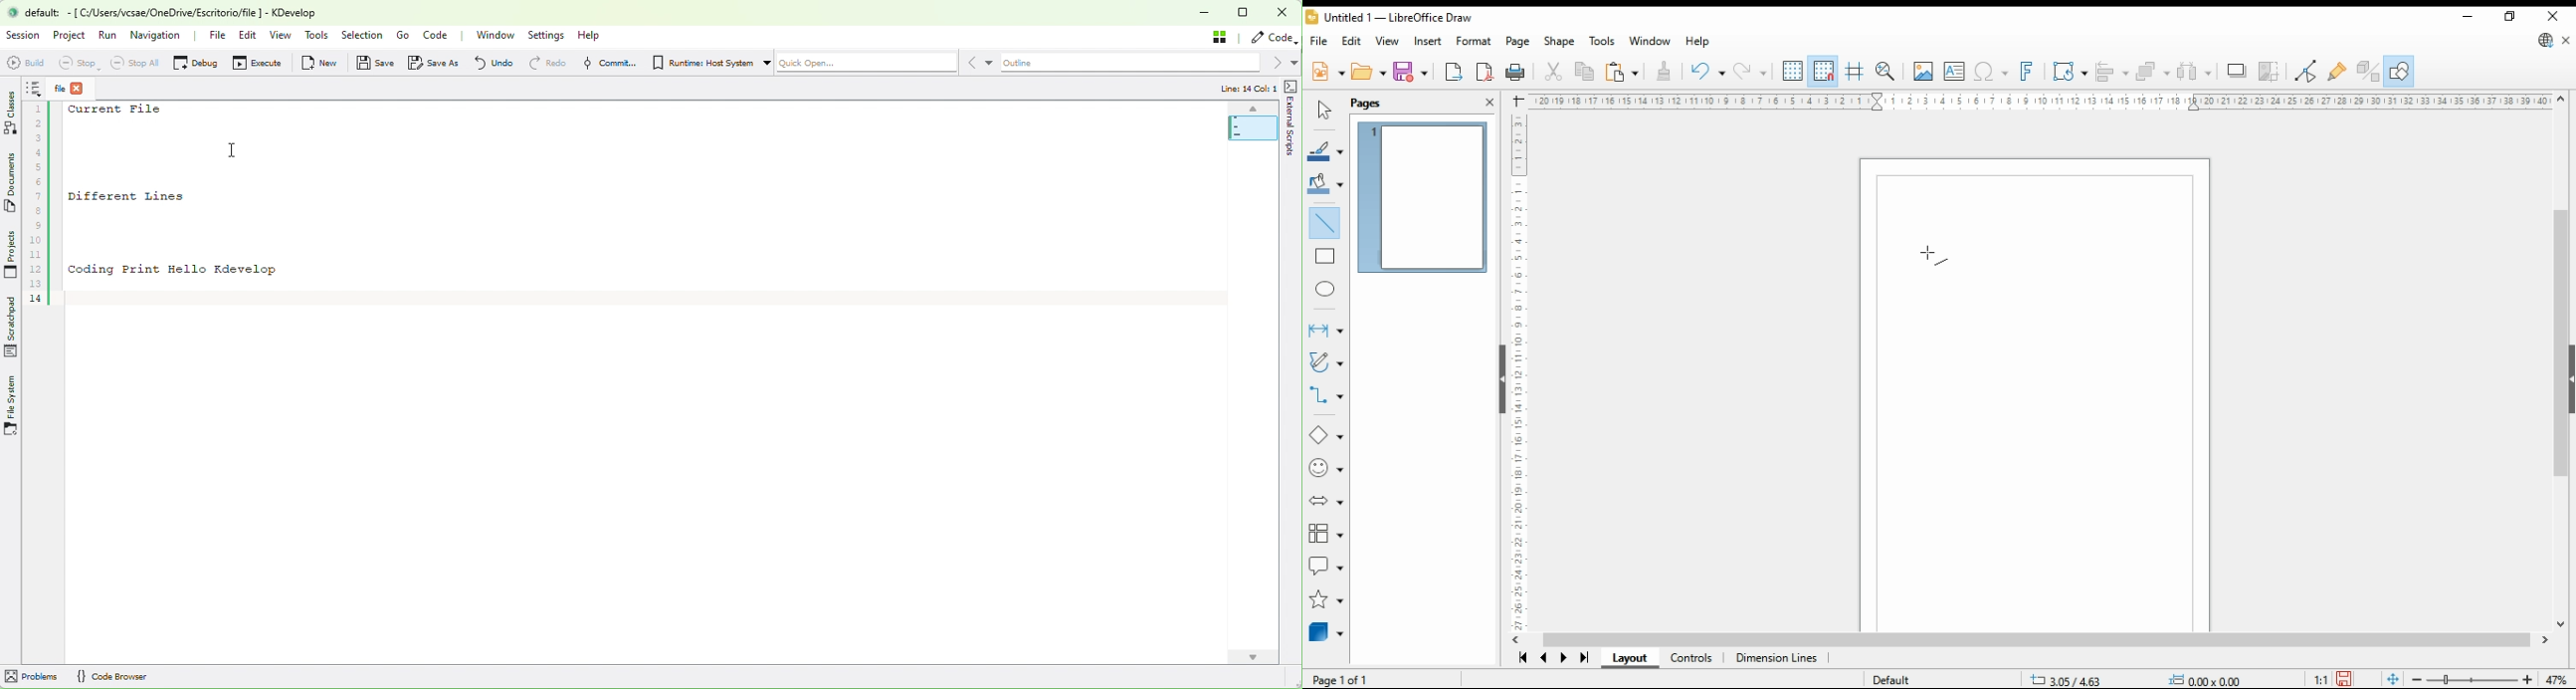 The width and height of the screenshot is (2576, 700). I want to click on close tab, so click(78, 88).